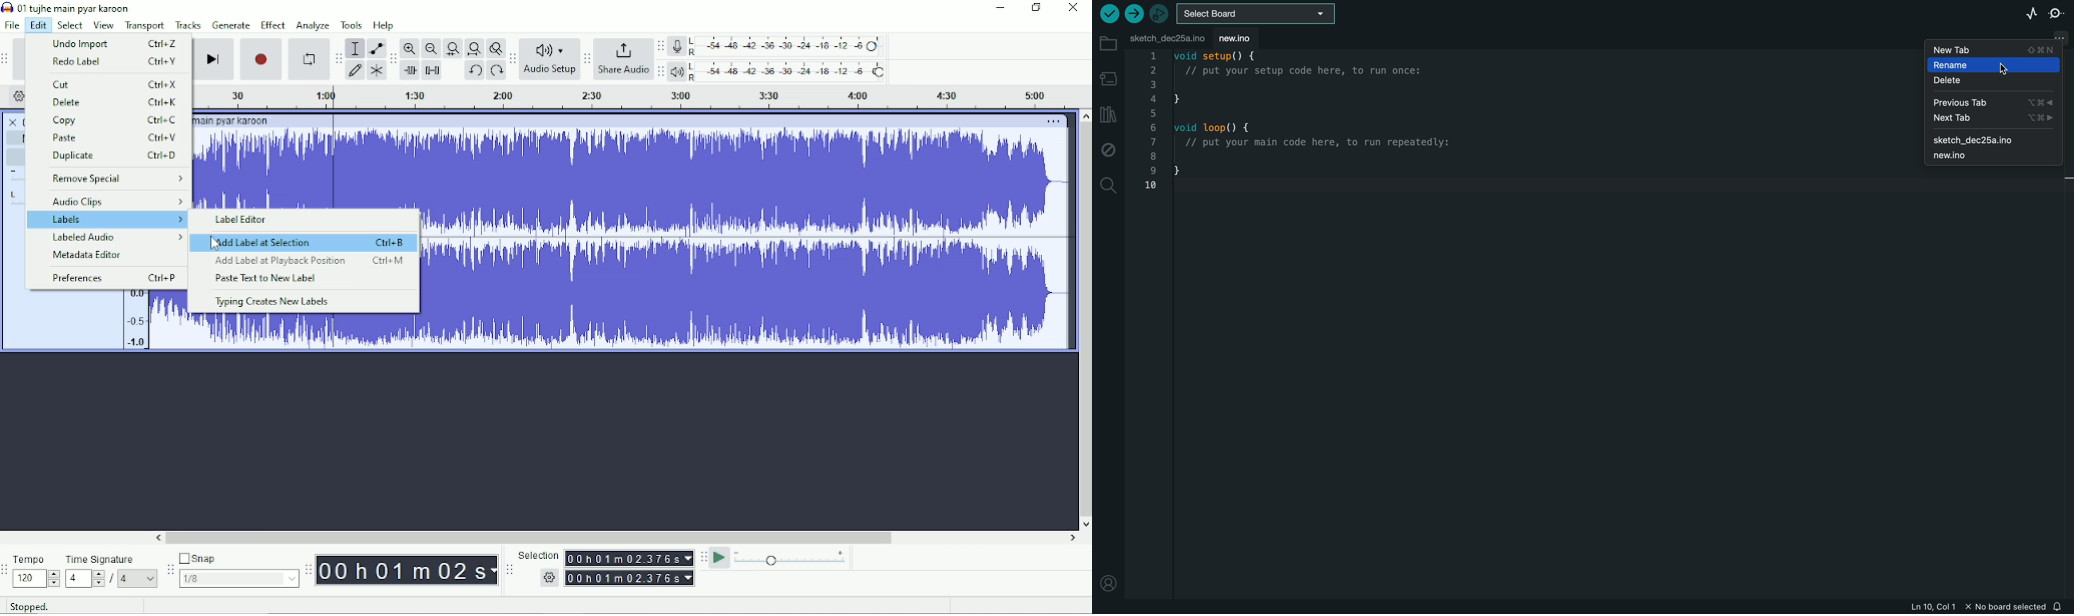 The image size is (2100, 616). I want to click on Tempo, so click(36, 570).